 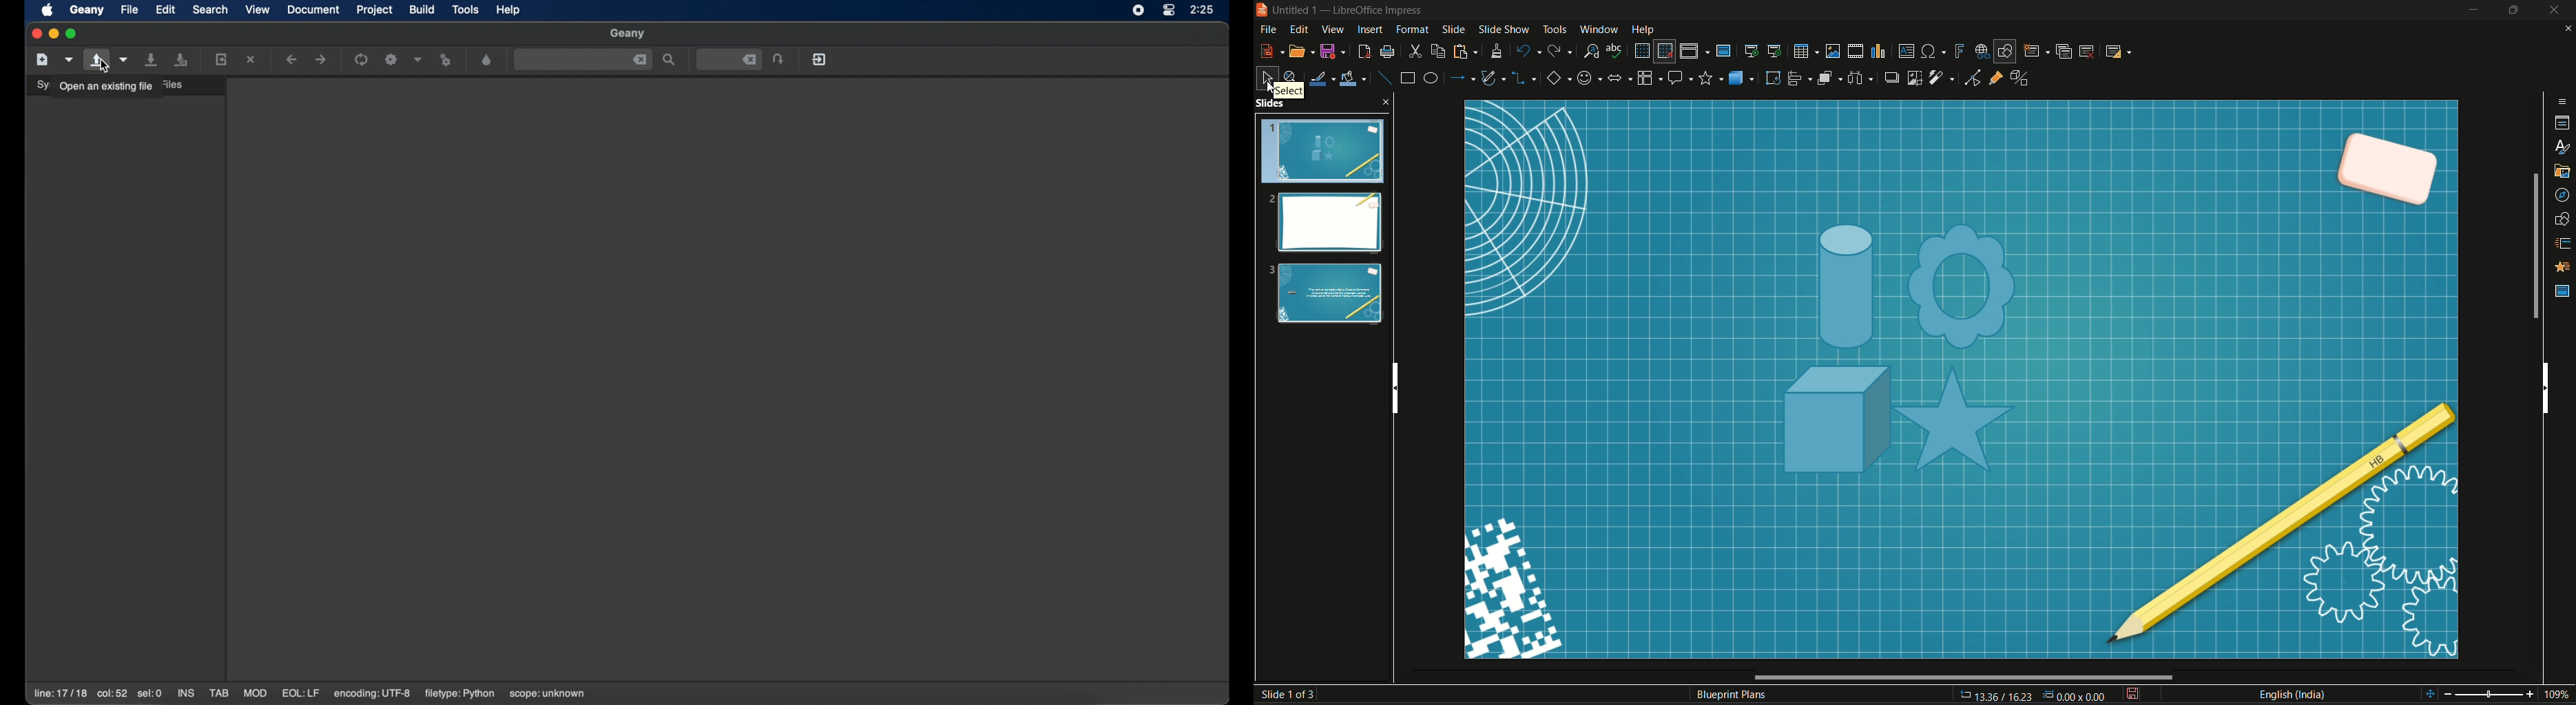 What do you see at coordinates (1800, 78) in the screenshot?
I see `align object` at bounding box center [1800, 78].